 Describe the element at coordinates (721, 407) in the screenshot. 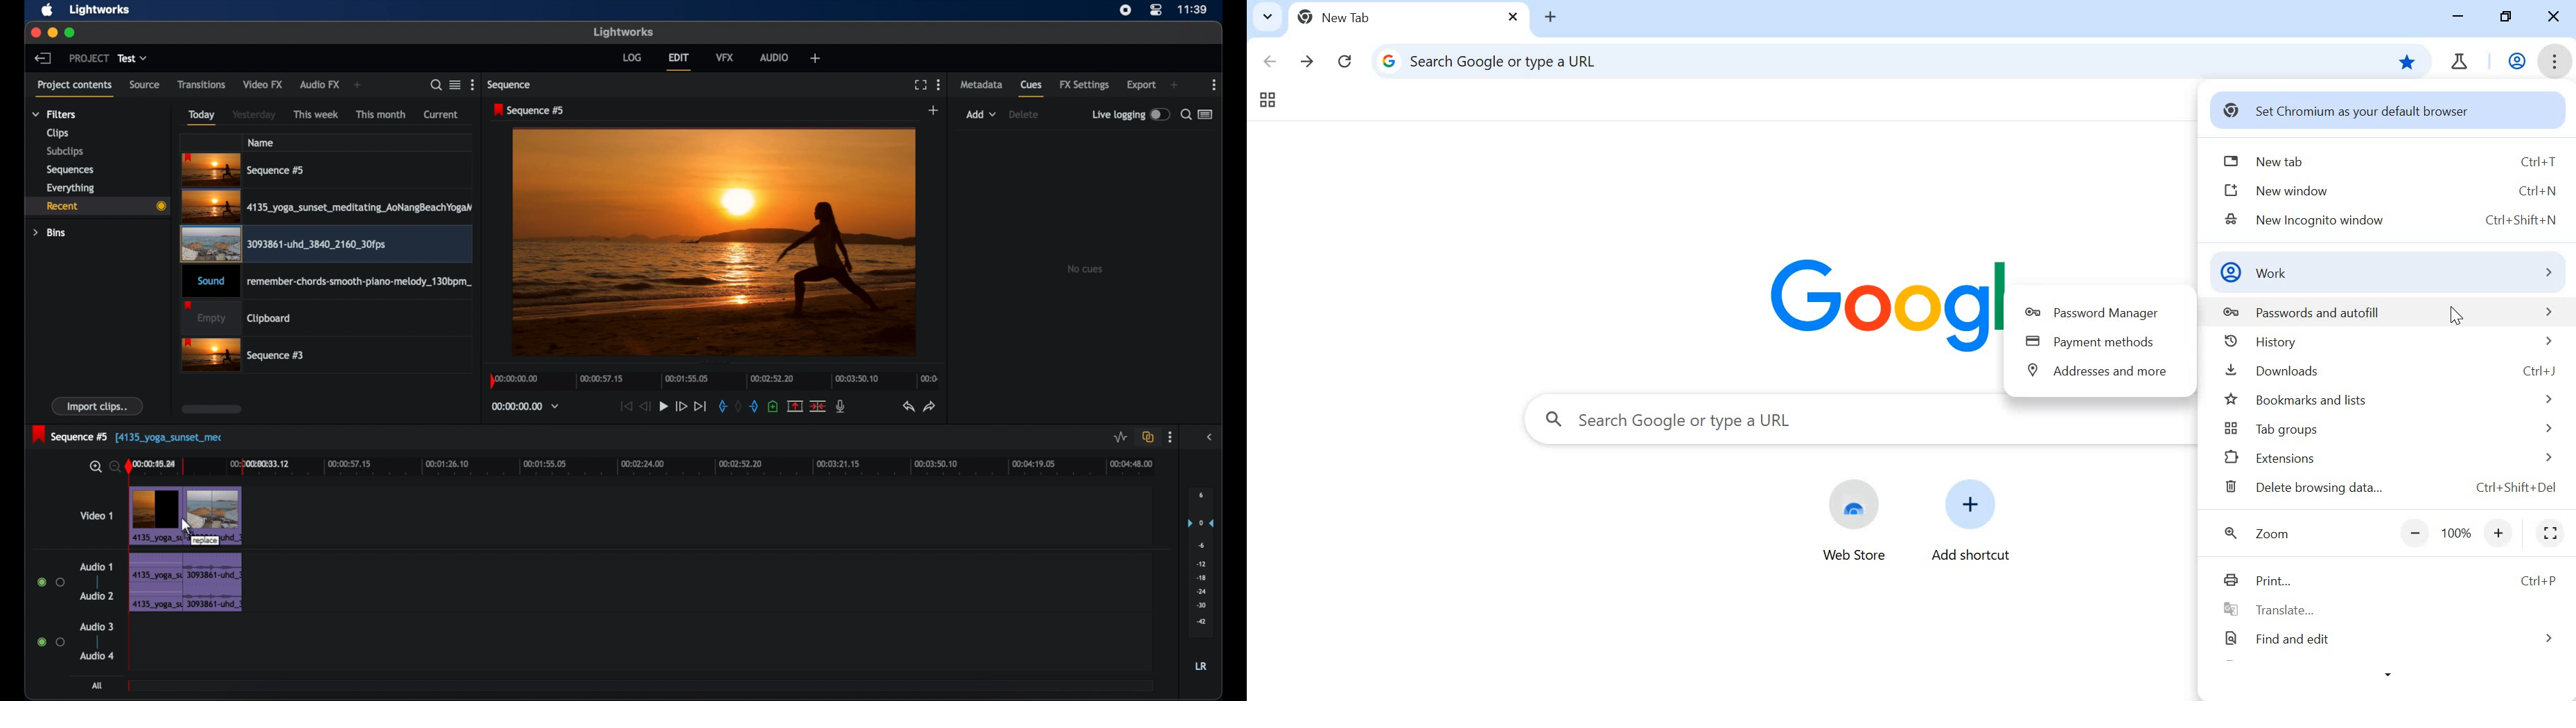

I see `in mark` at that location.